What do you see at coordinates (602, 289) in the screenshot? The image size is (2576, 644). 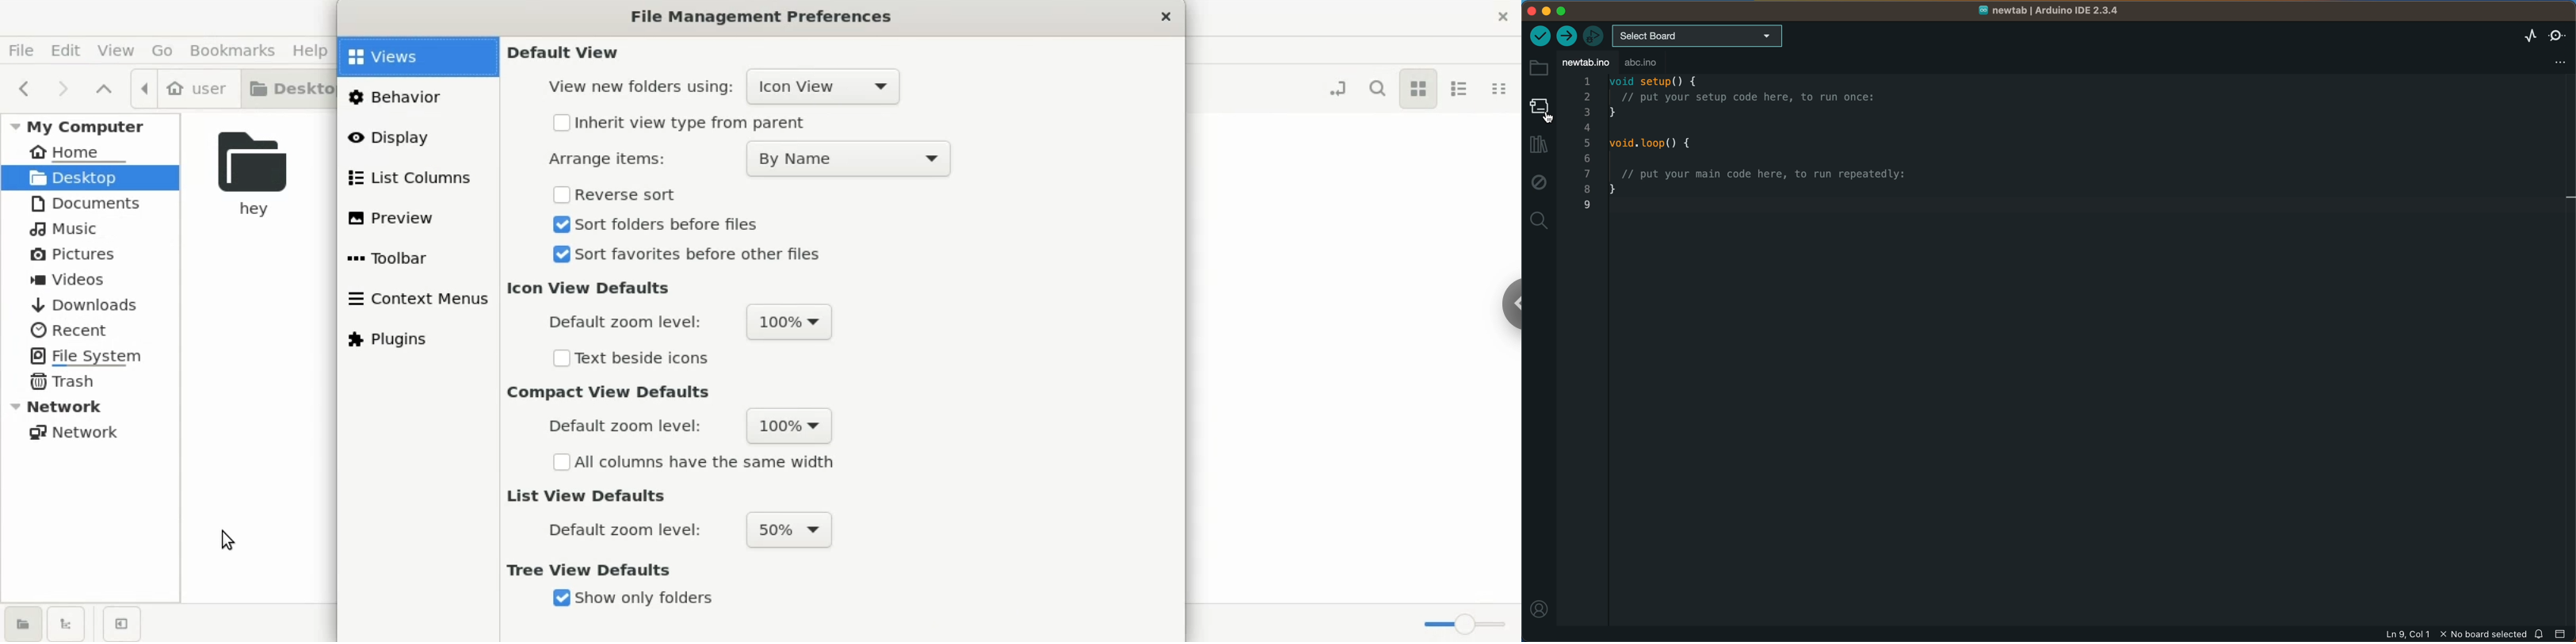 I see `icon view defaults` at bounding box center [602, 289].